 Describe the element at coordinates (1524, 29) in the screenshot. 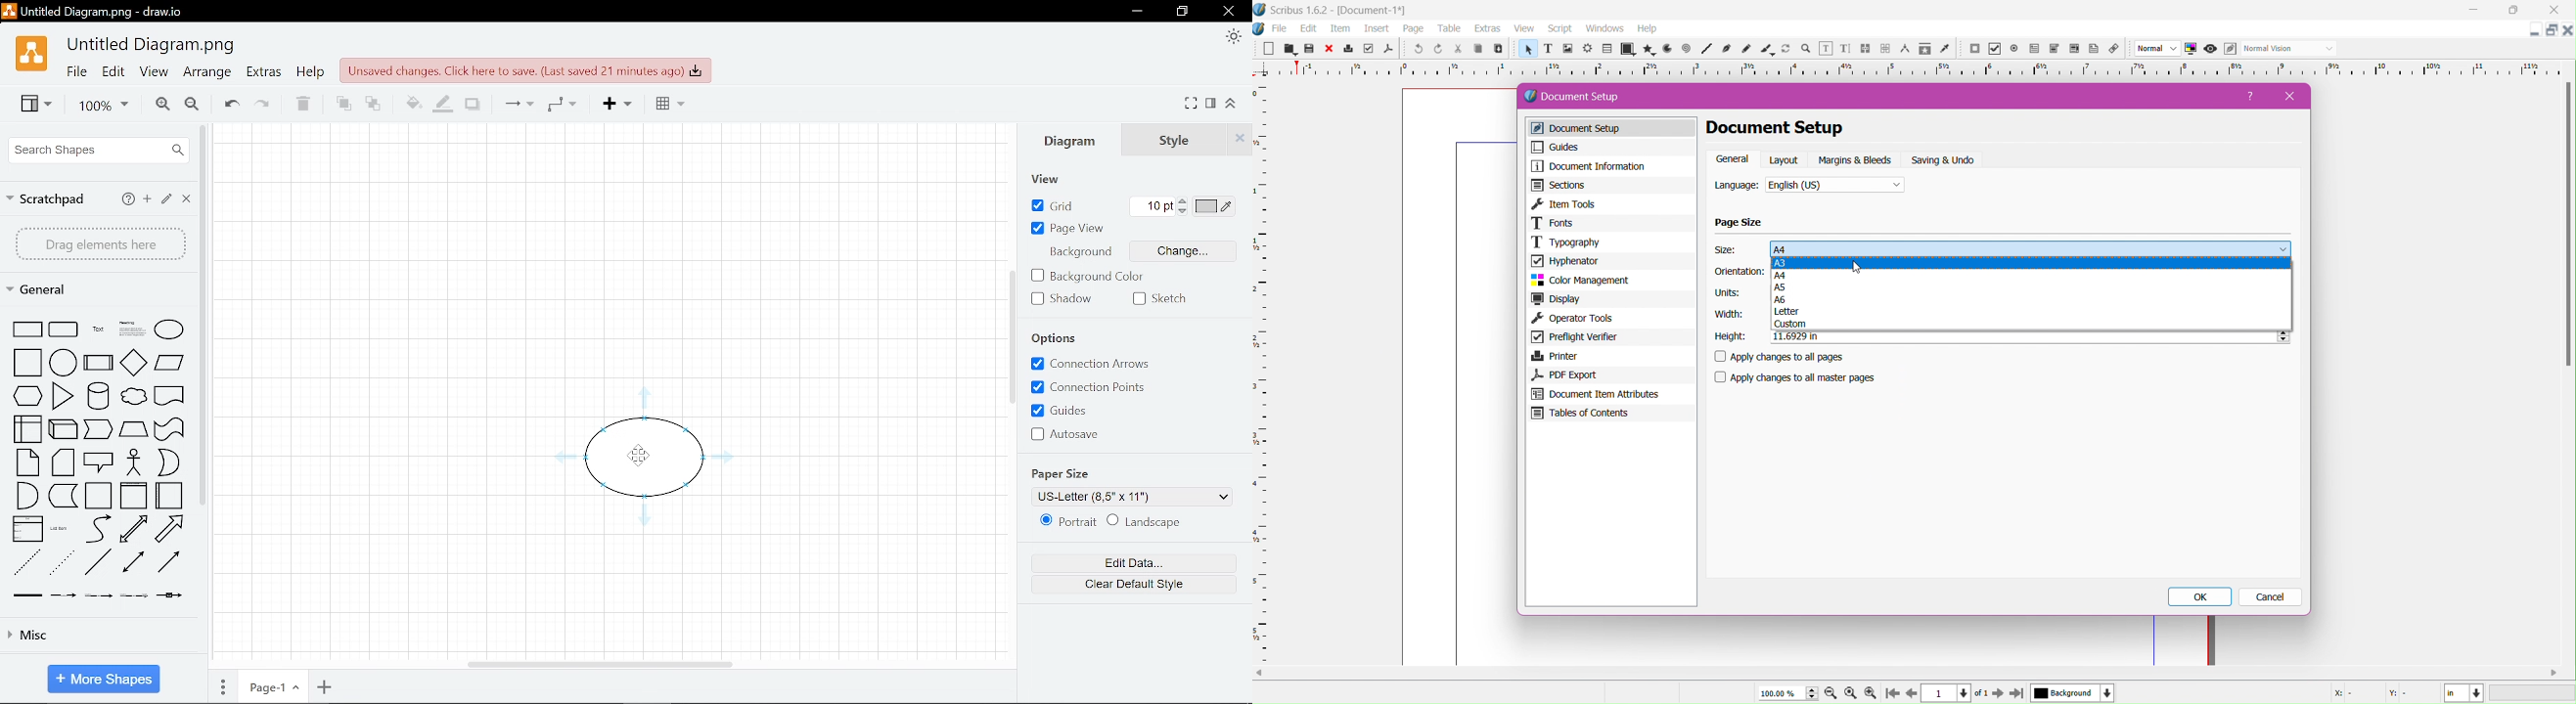

I see `view menu` at that location.